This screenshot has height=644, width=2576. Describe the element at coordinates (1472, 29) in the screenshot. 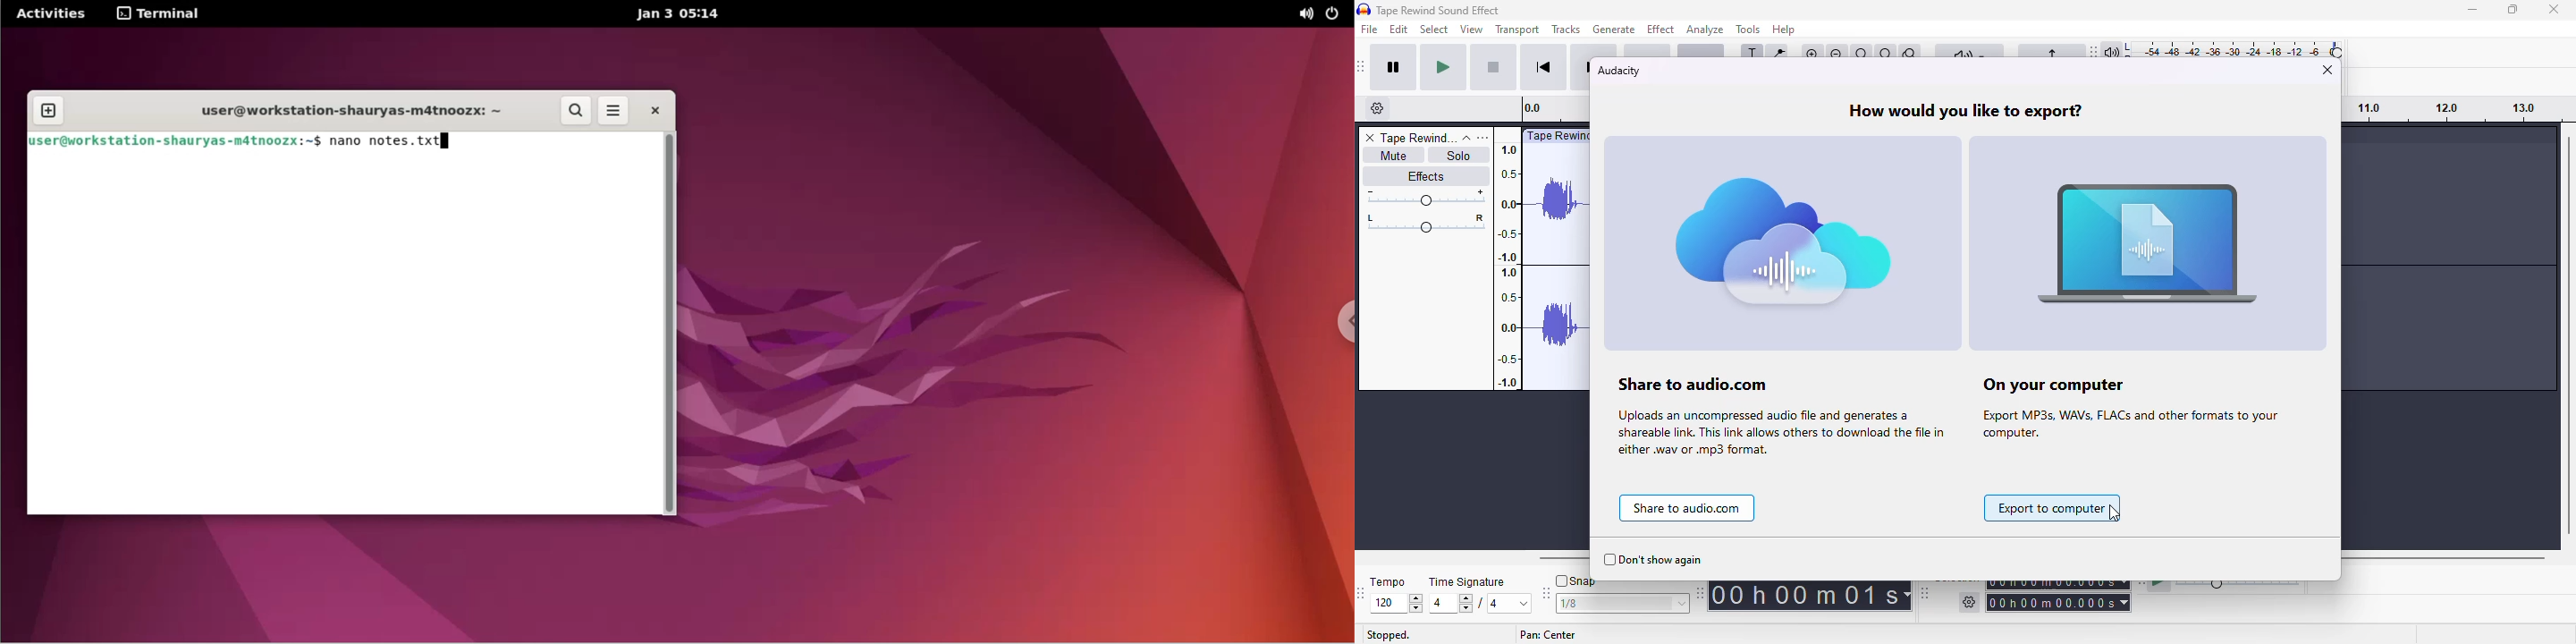

I see `view` at that location.